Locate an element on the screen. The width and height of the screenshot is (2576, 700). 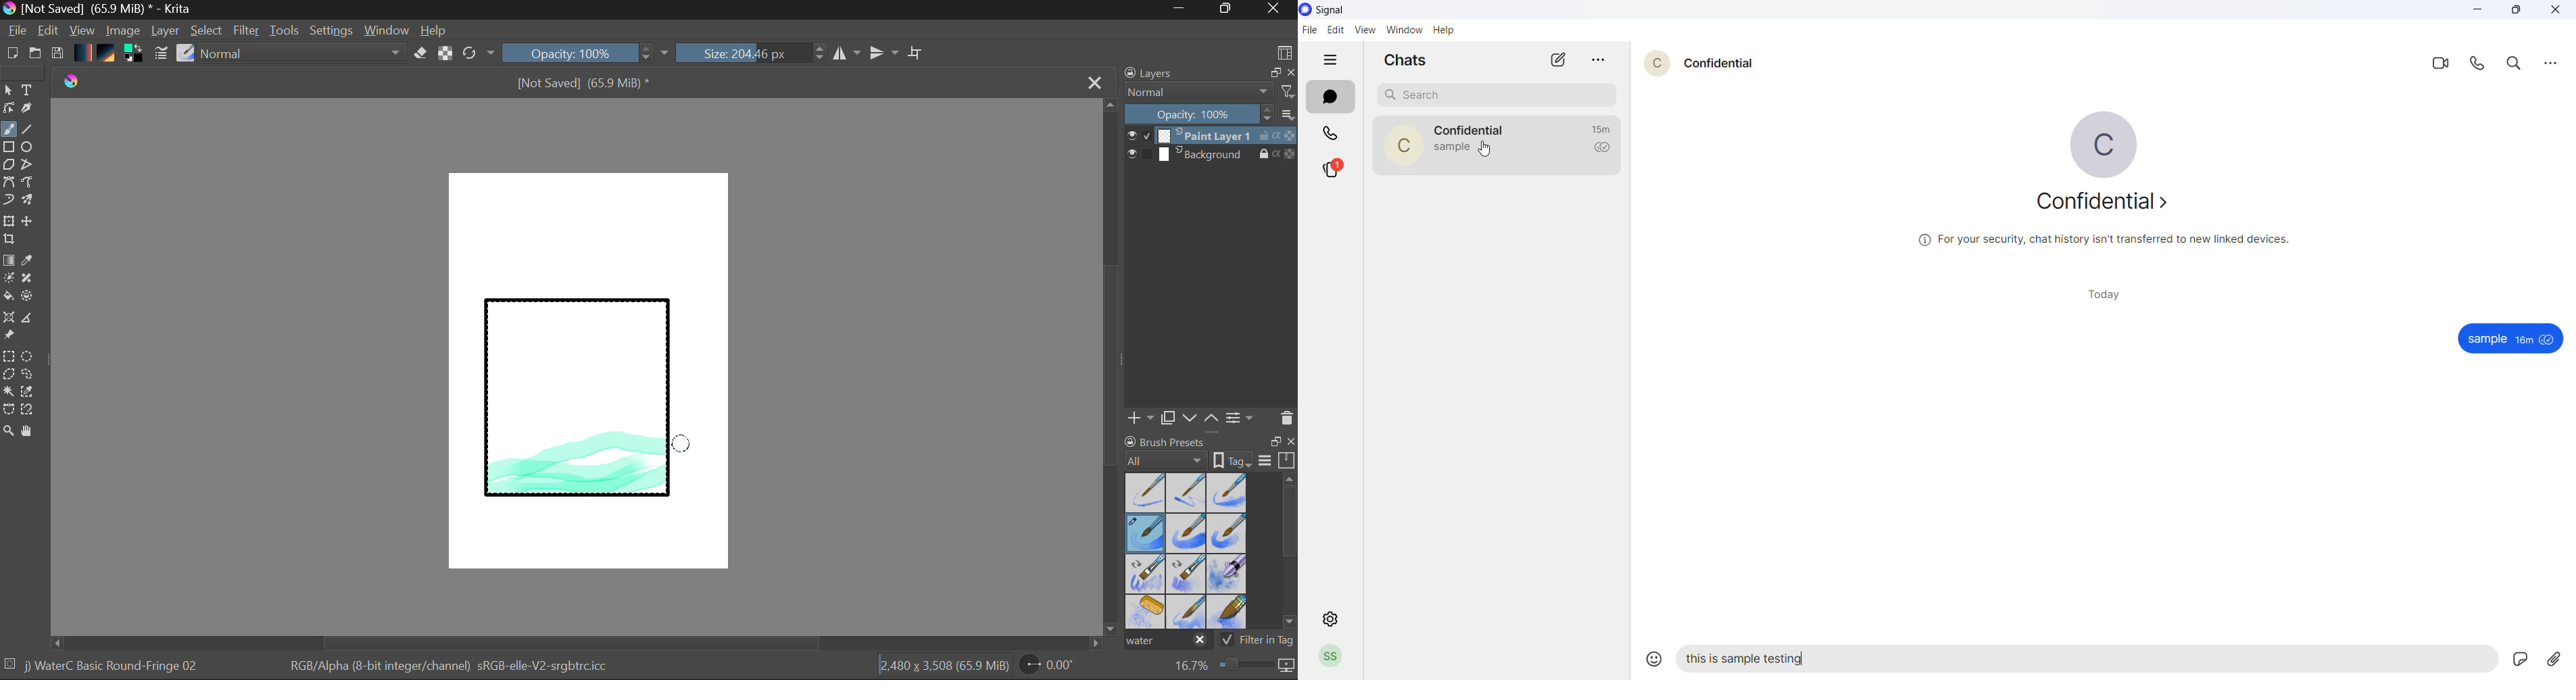
emoji is located at coordinates (1656, 657).